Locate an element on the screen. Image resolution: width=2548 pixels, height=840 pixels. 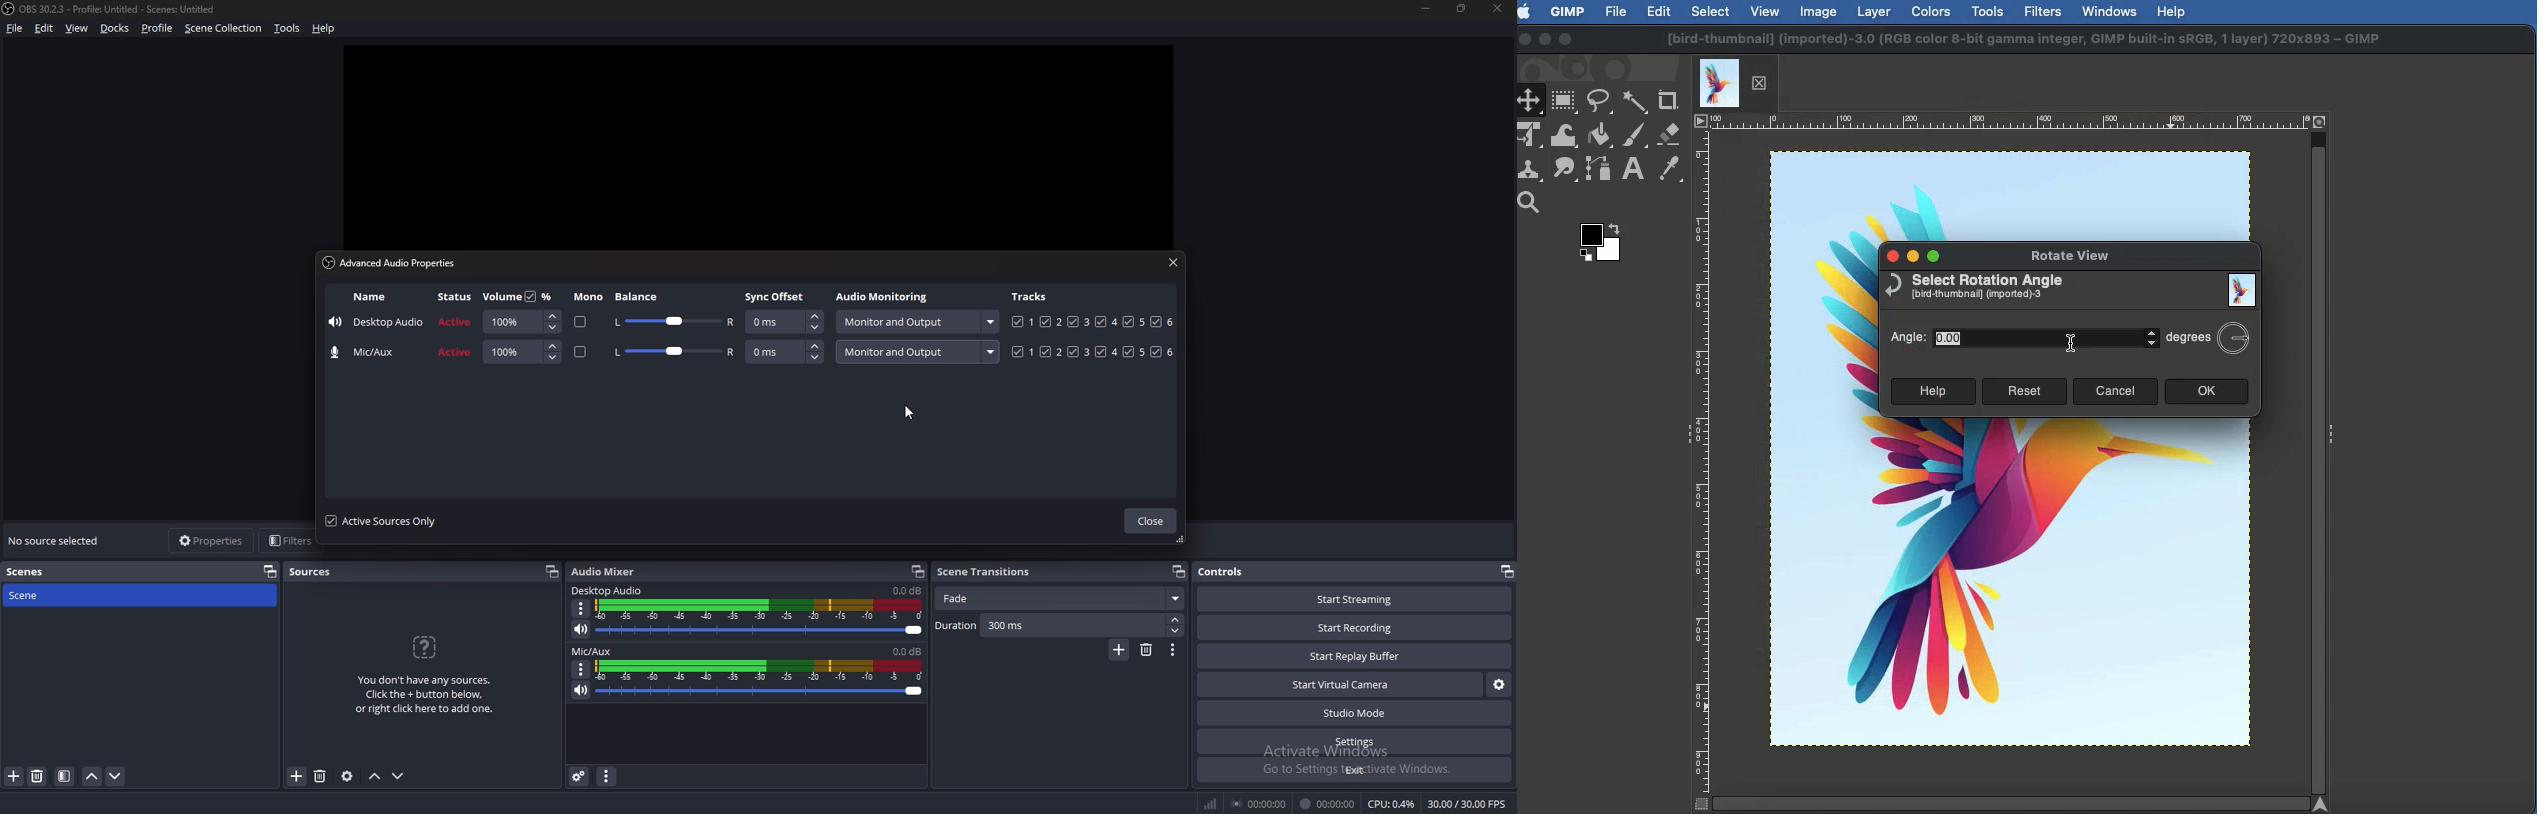
desktop audio is located at coordinates (608, 591).